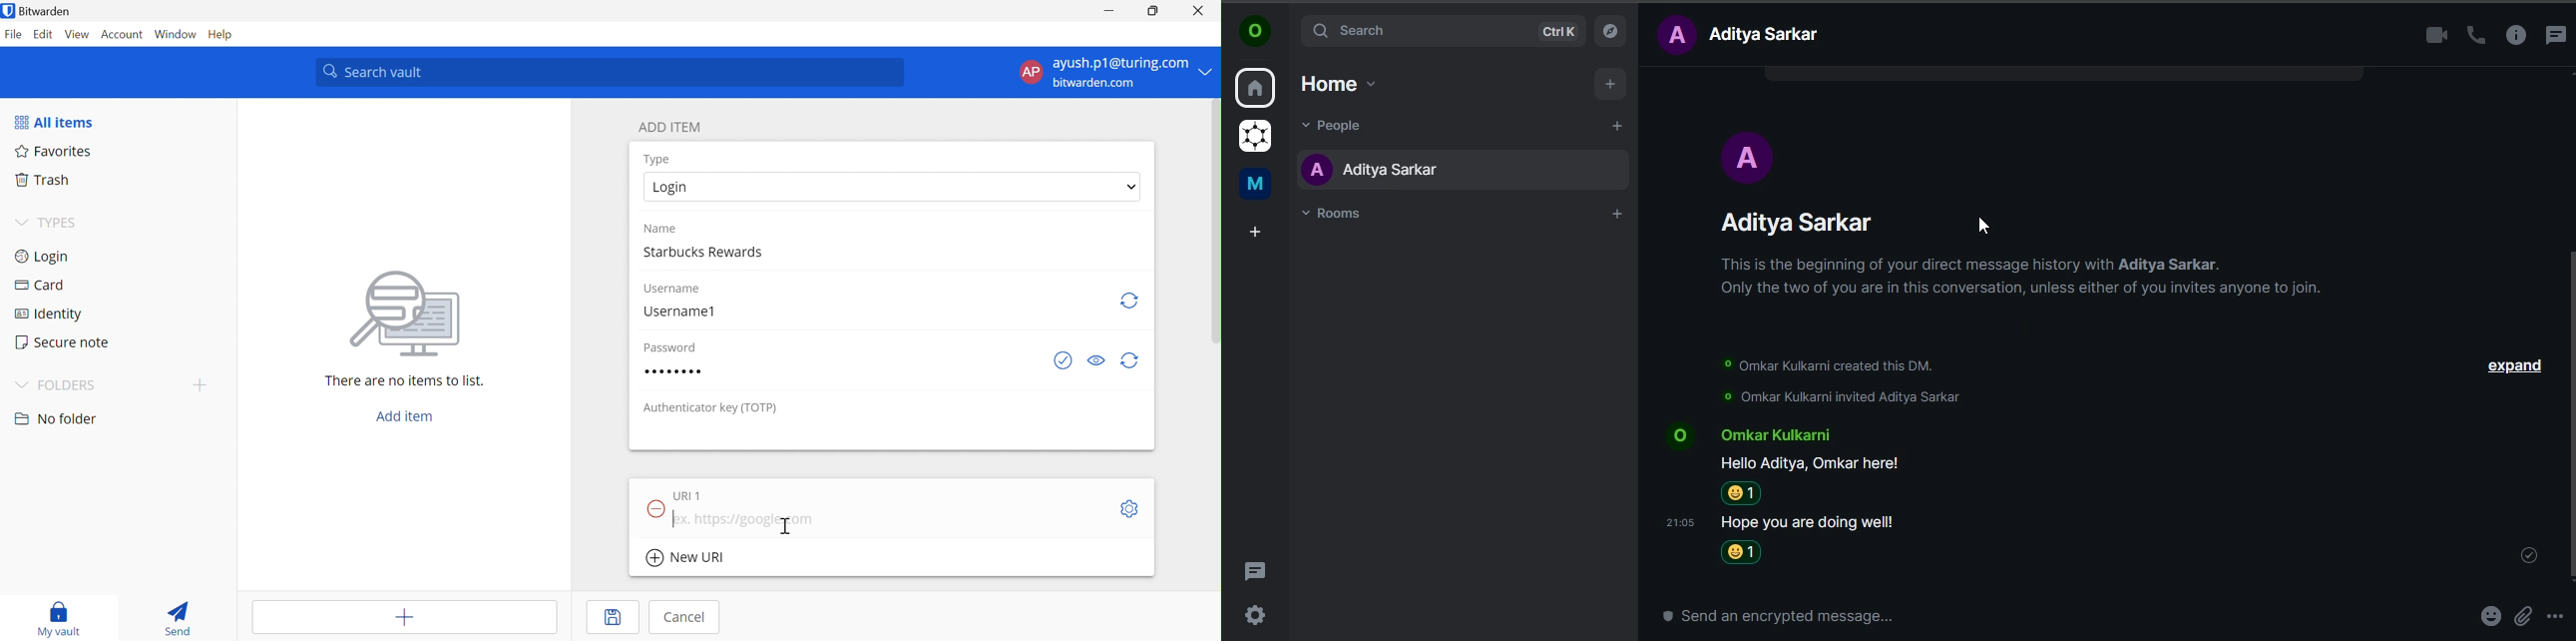 The image size is (2576, 644). Describe the element at coordinates (2488, 616) in the screenshot. I see `emoji` at that location.